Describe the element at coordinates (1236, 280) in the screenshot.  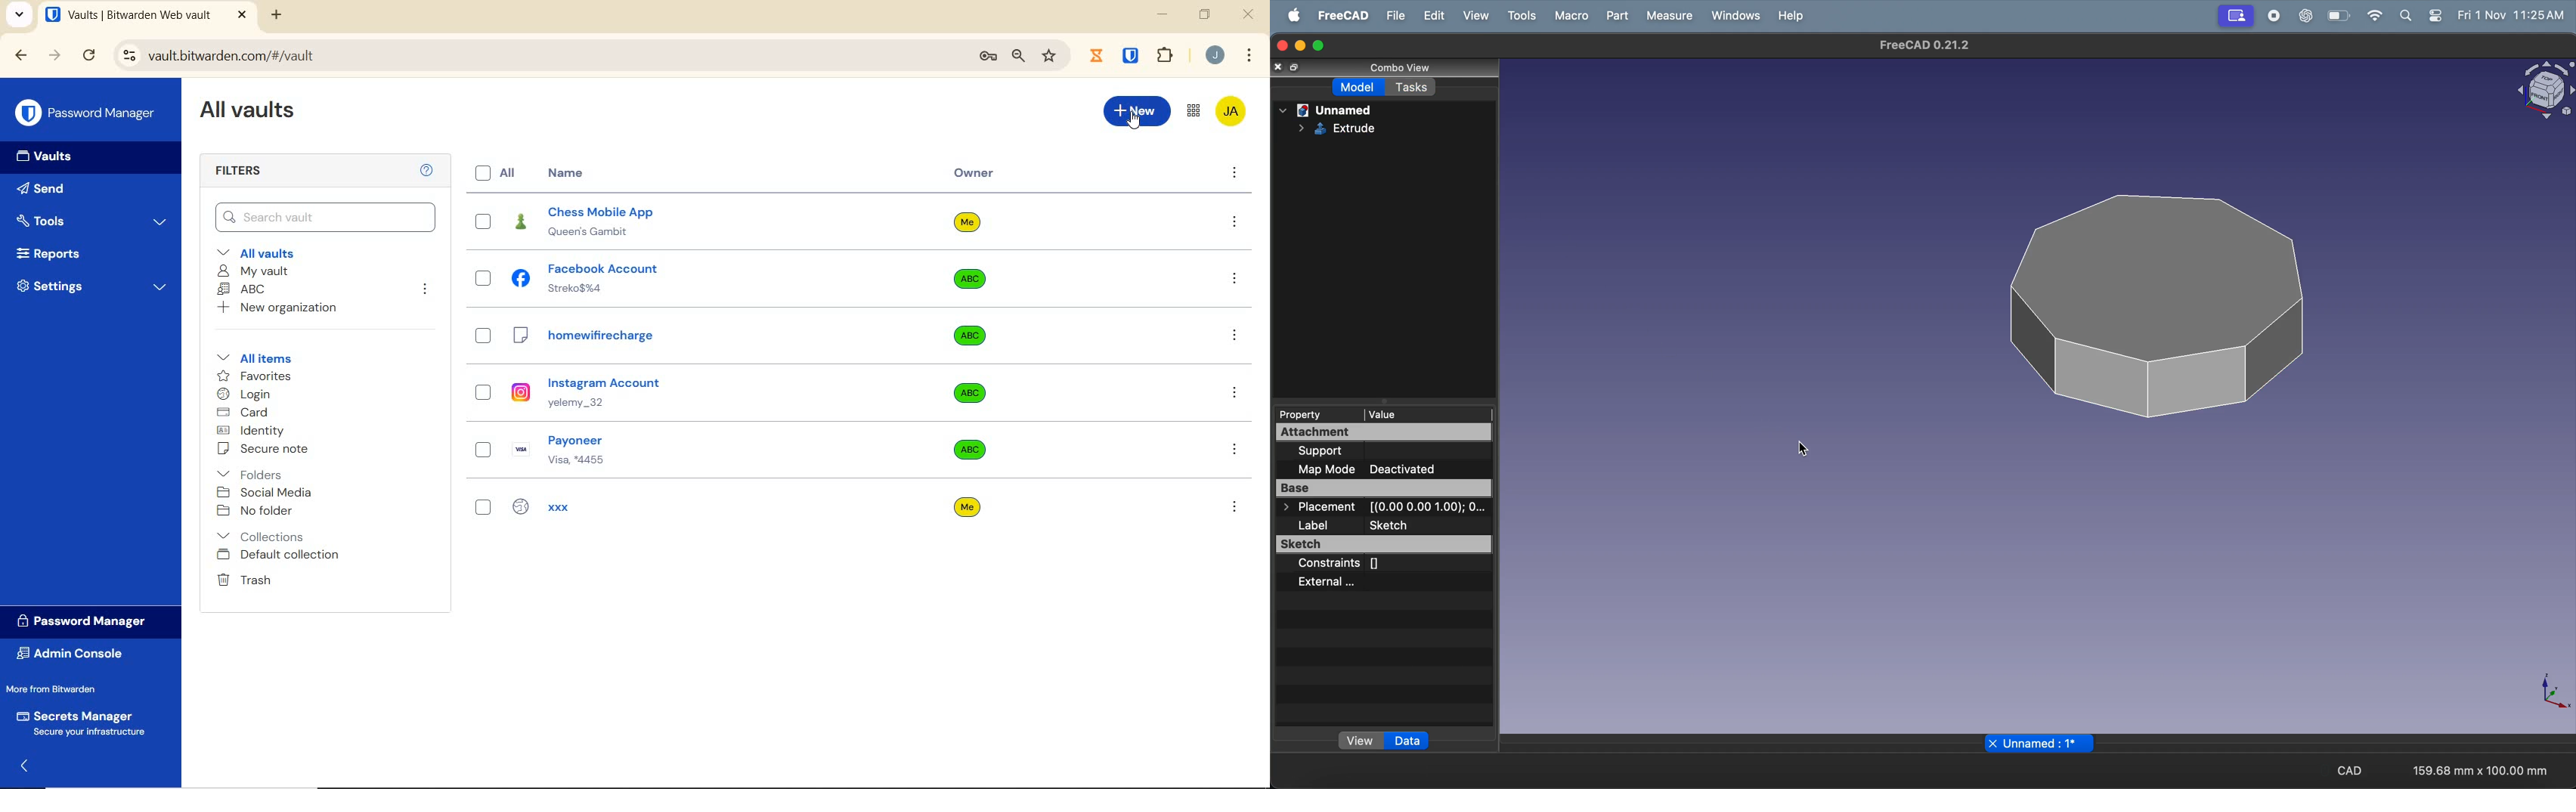
I see `more options` at that location.